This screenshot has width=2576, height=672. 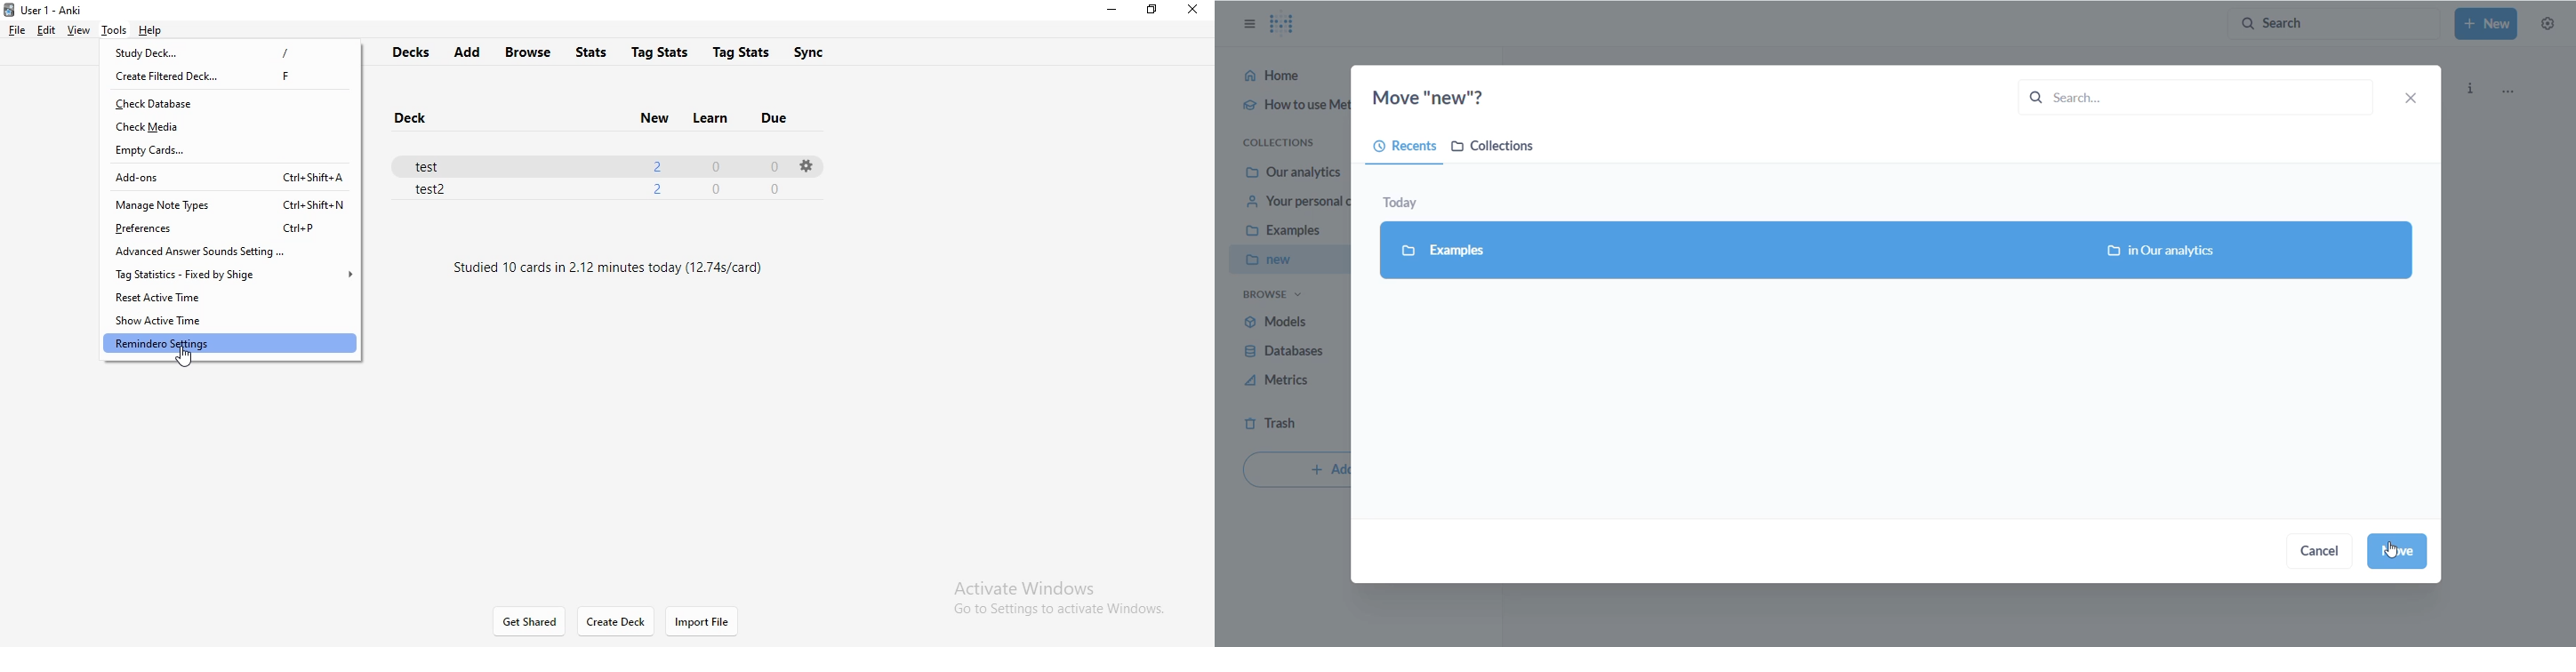 What do you see at coordinates (743, 50) in the screenshot?
I see `tags stats` at bounding box center [743, 50].